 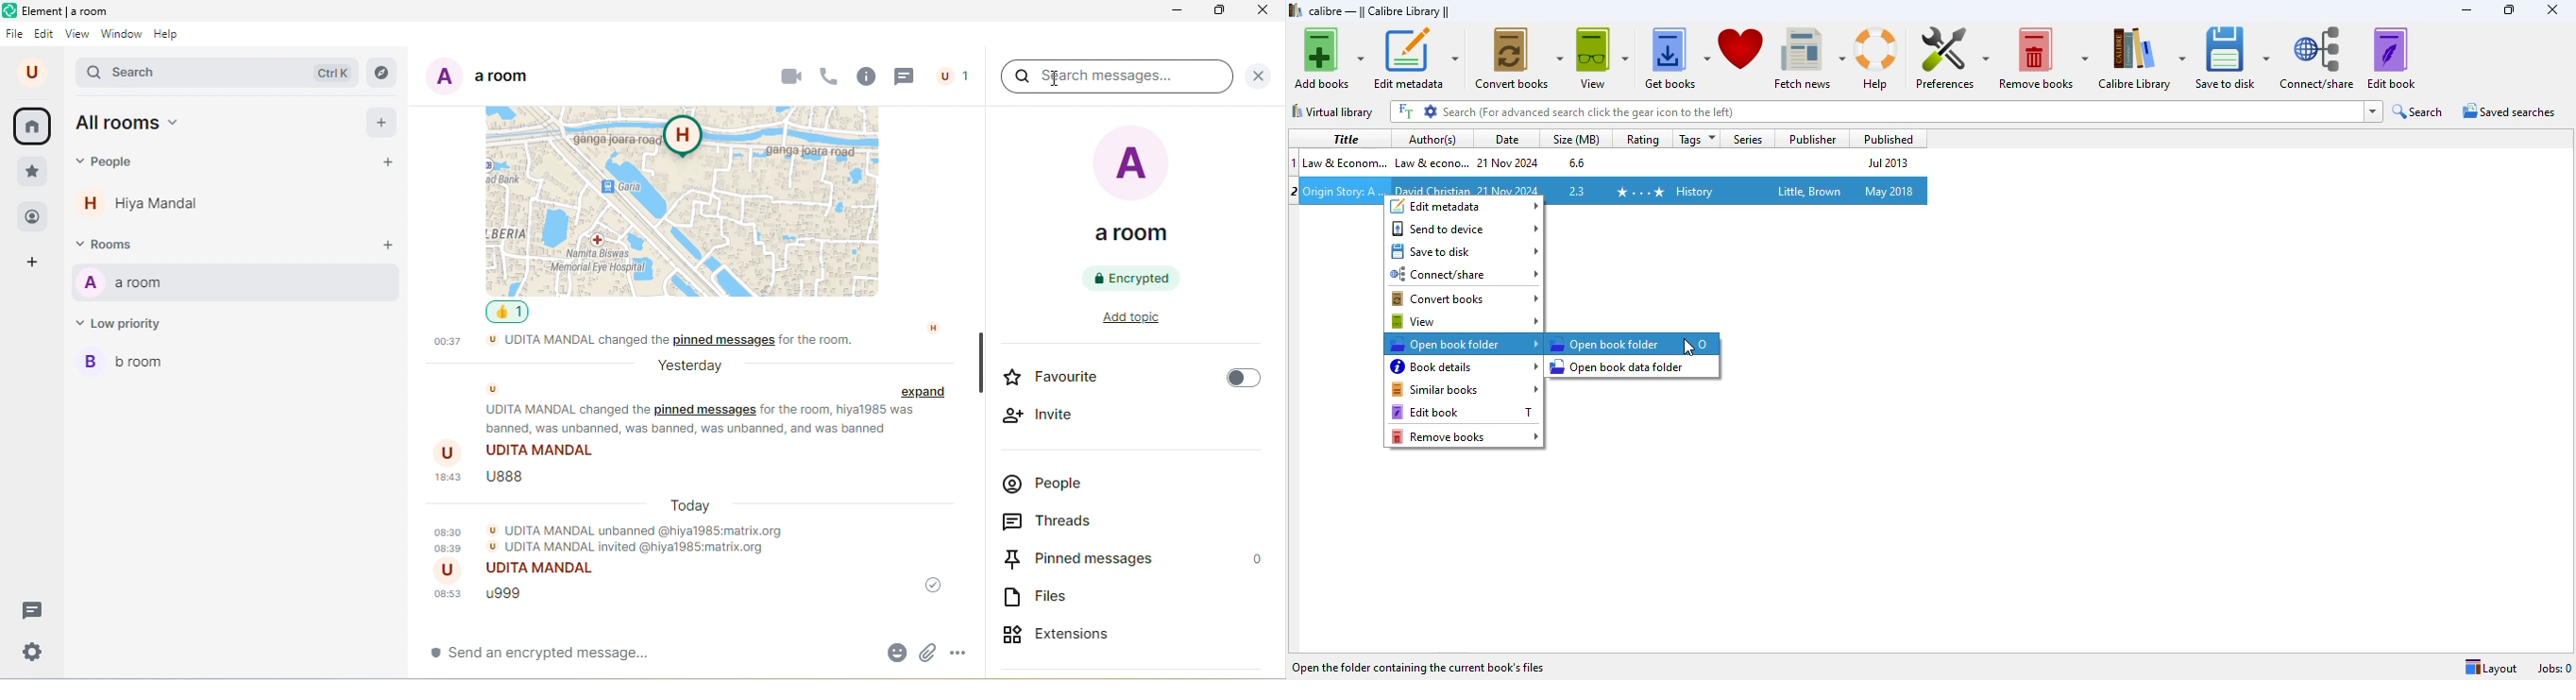 I want to click on view, so click(x=77, y=37).